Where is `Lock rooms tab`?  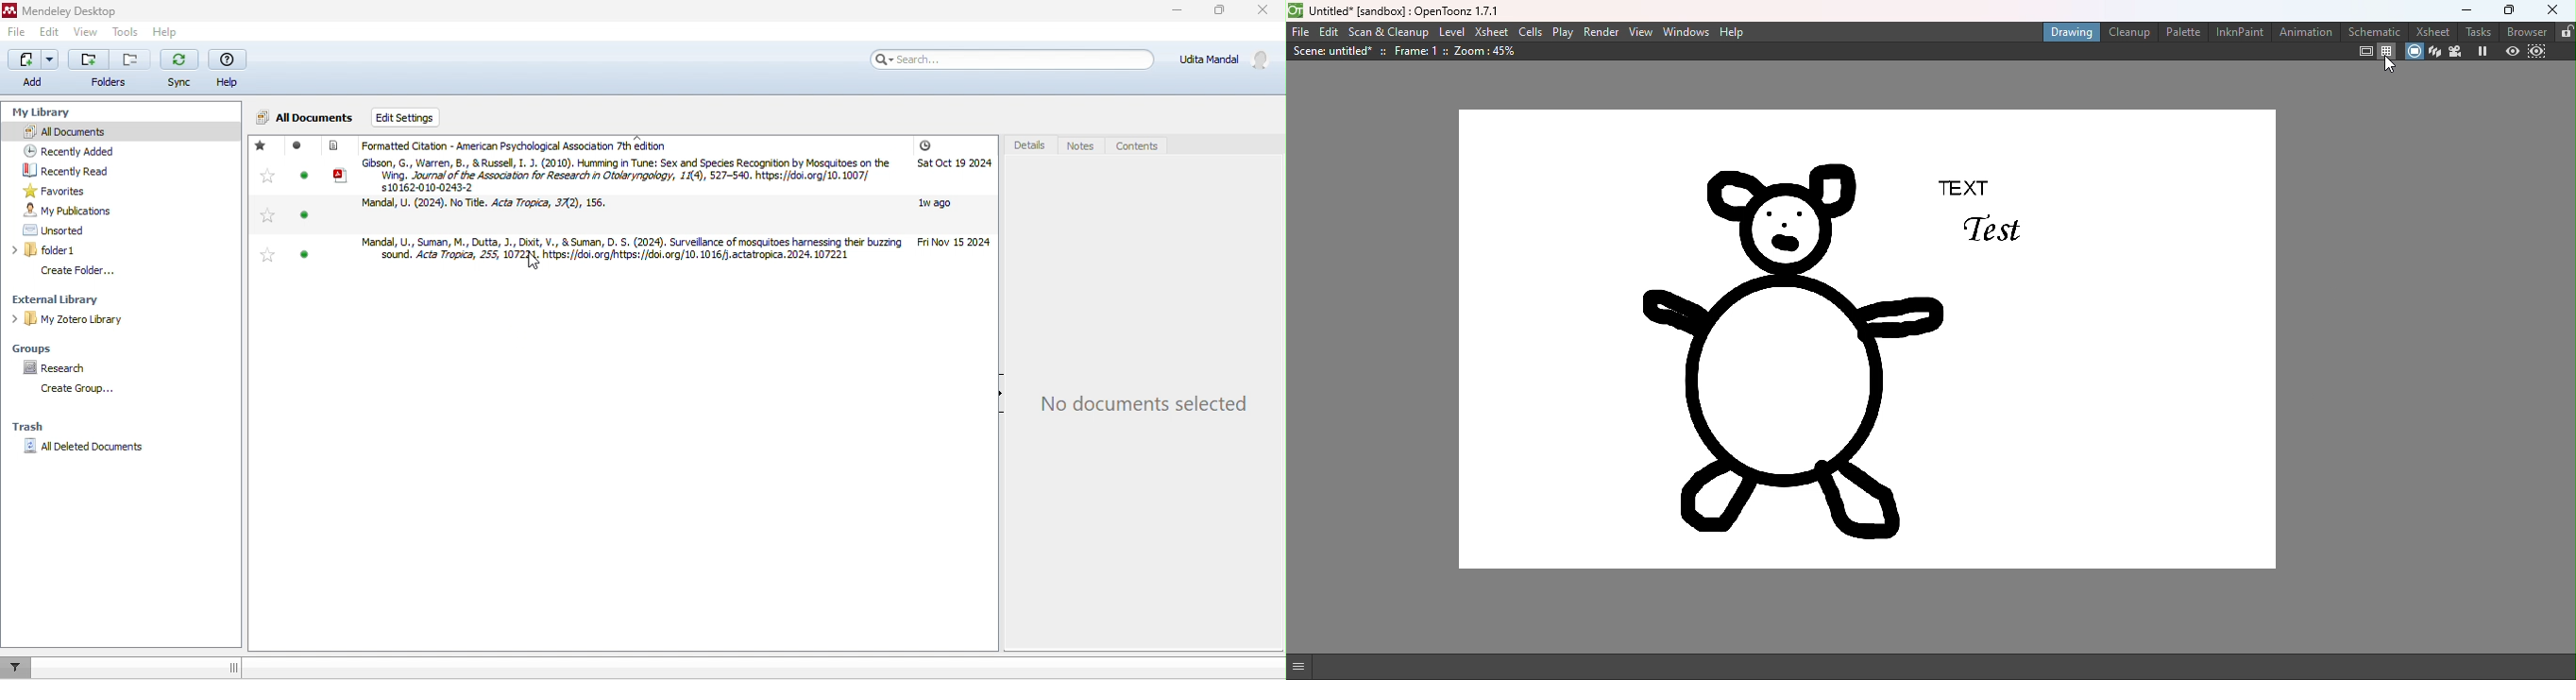
Lock rooms tab is located at coordinates (2564, 30).